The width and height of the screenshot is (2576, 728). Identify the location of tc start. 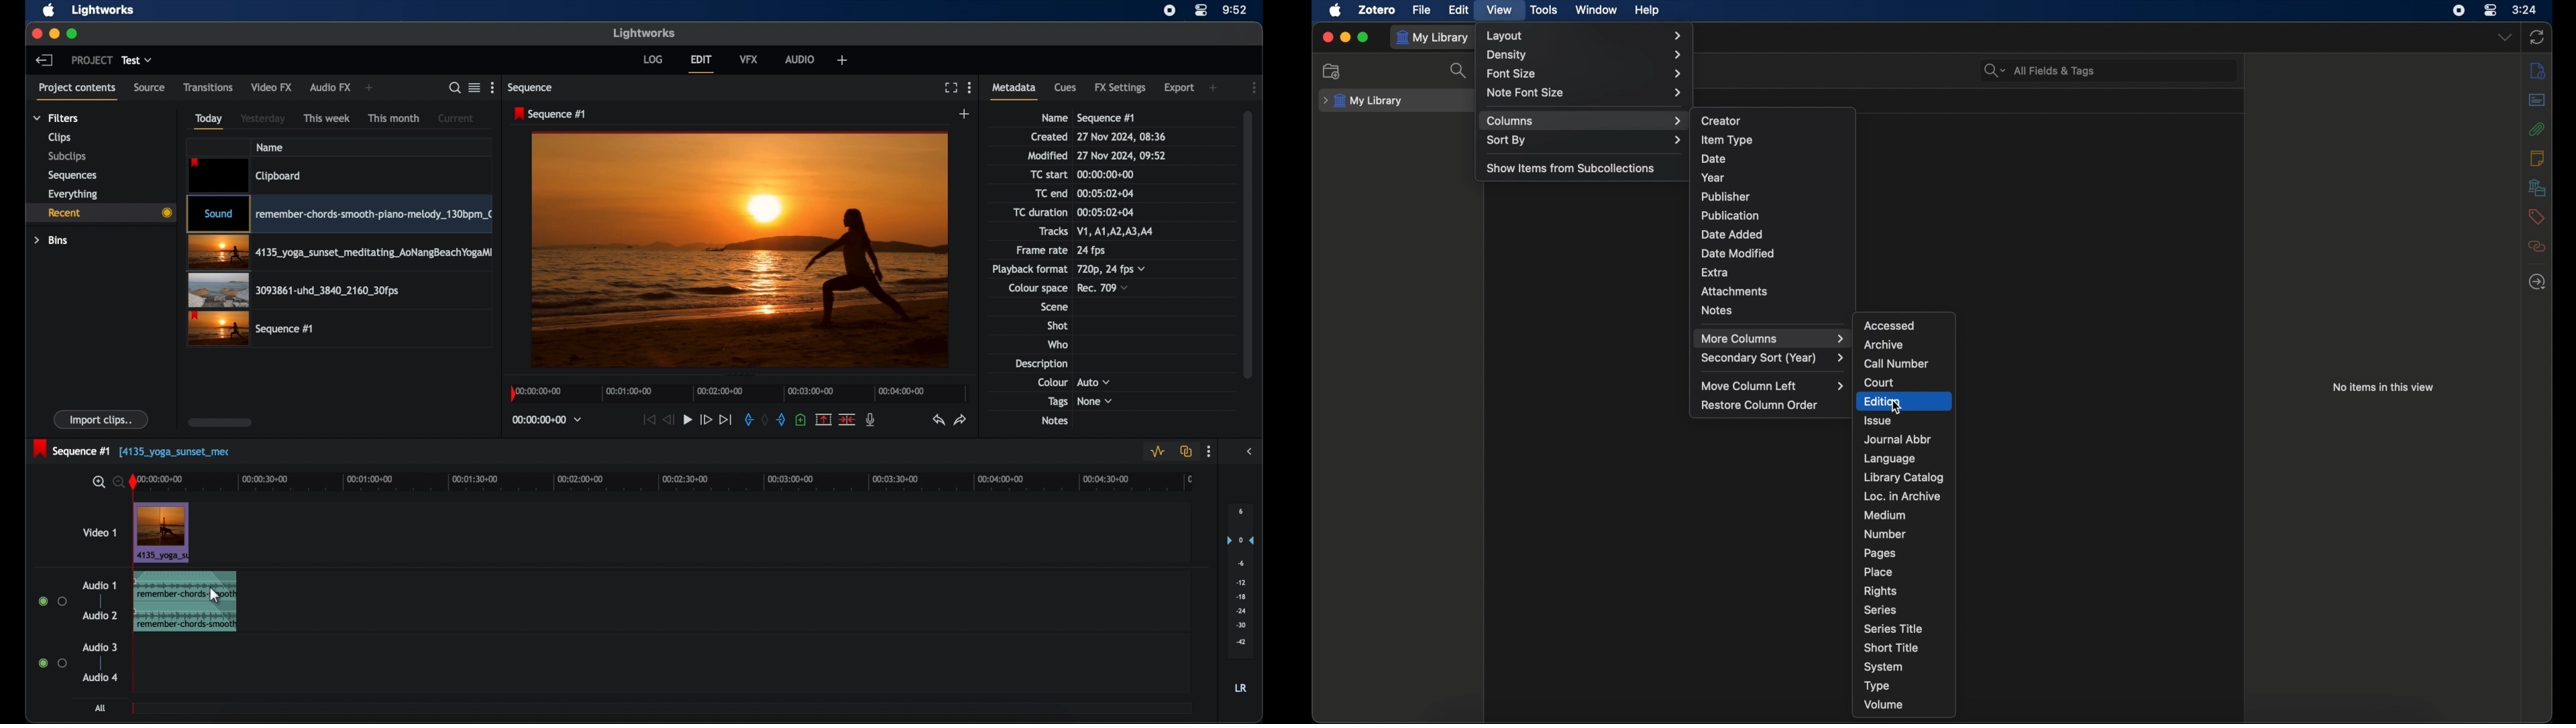
(1050, 174).